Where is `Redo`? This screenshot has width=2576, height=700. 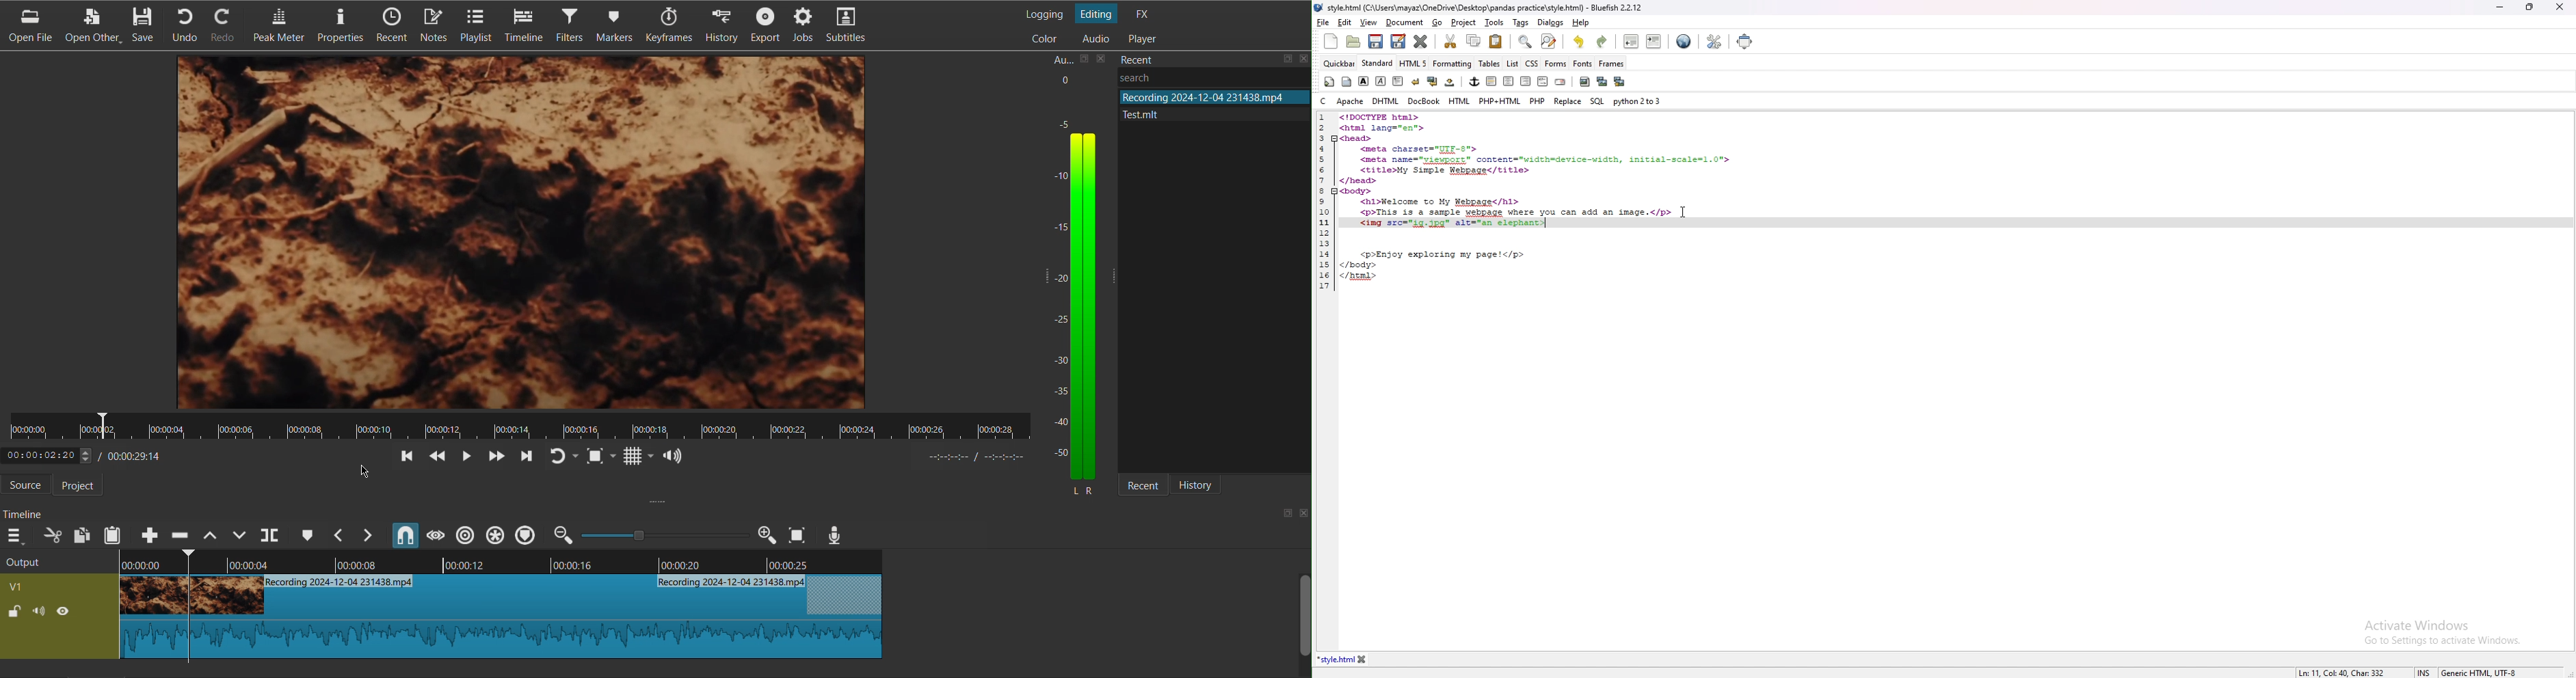
Redo is located at coordinates (561, 457).